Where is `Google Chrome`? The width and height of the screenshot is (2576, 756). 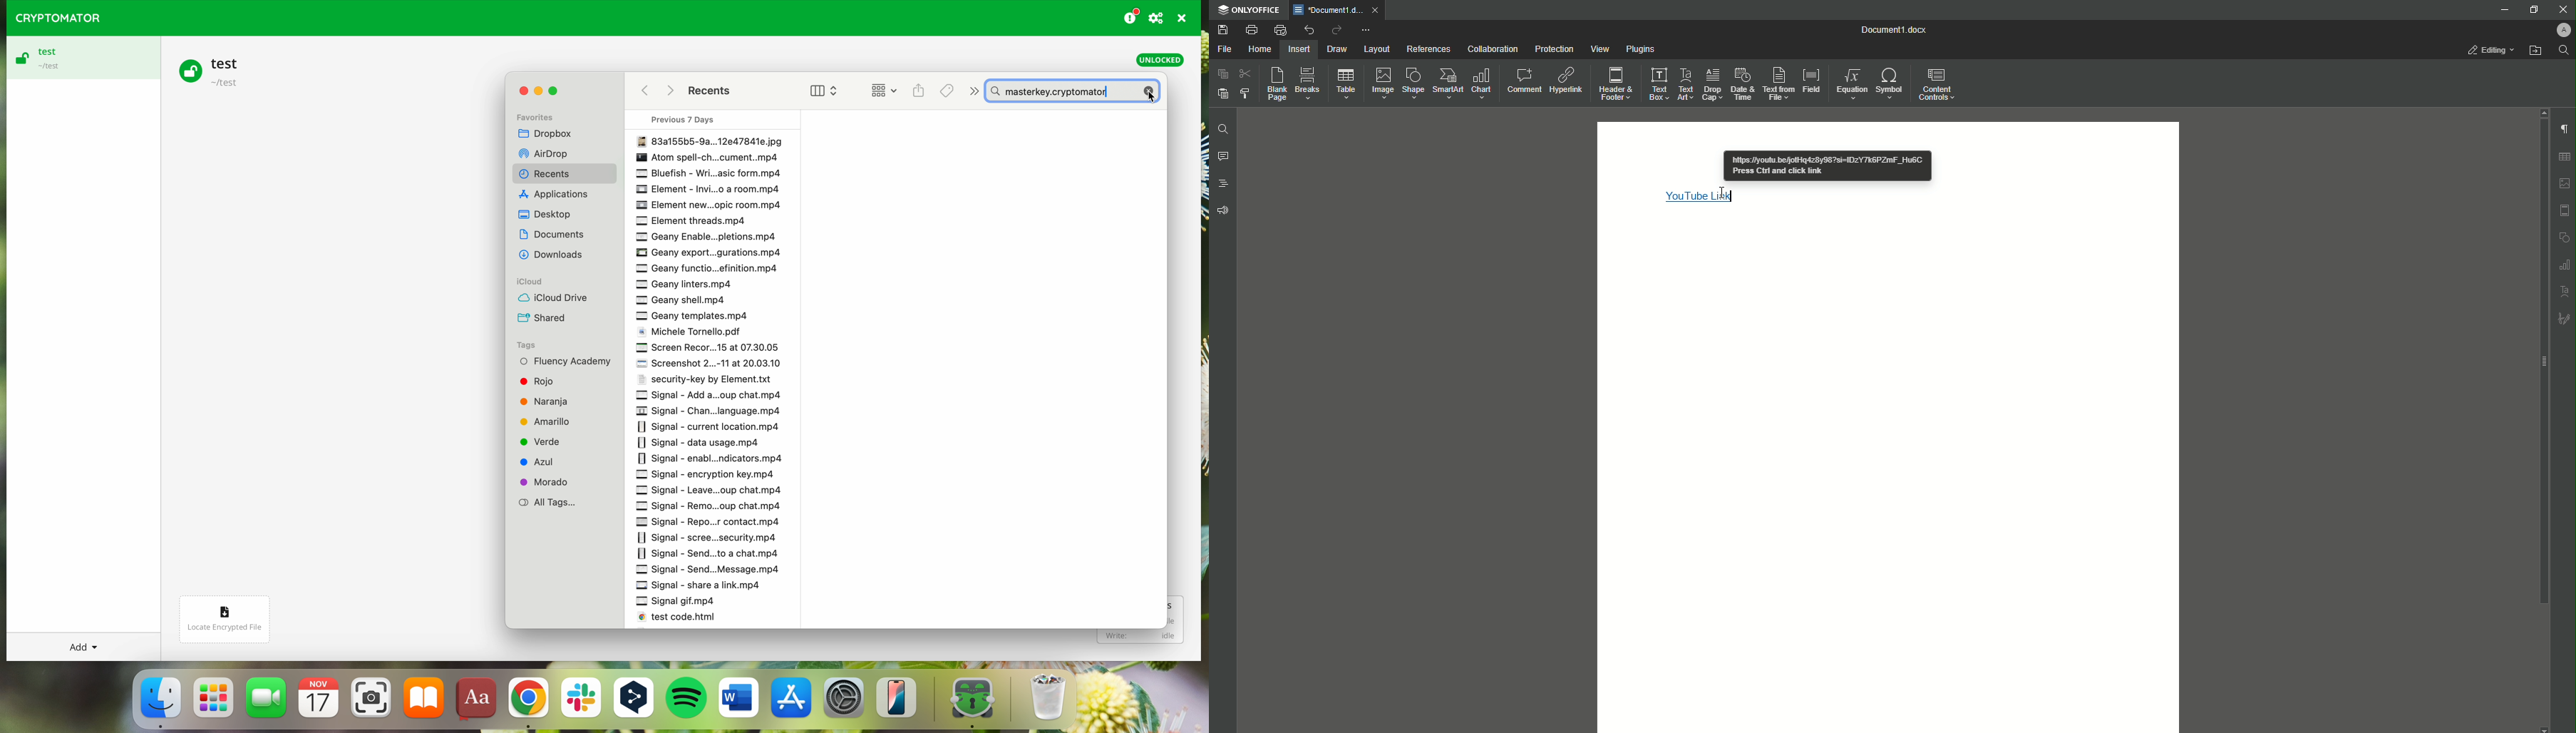 Google Chrome is located at coordinates (528, 703).